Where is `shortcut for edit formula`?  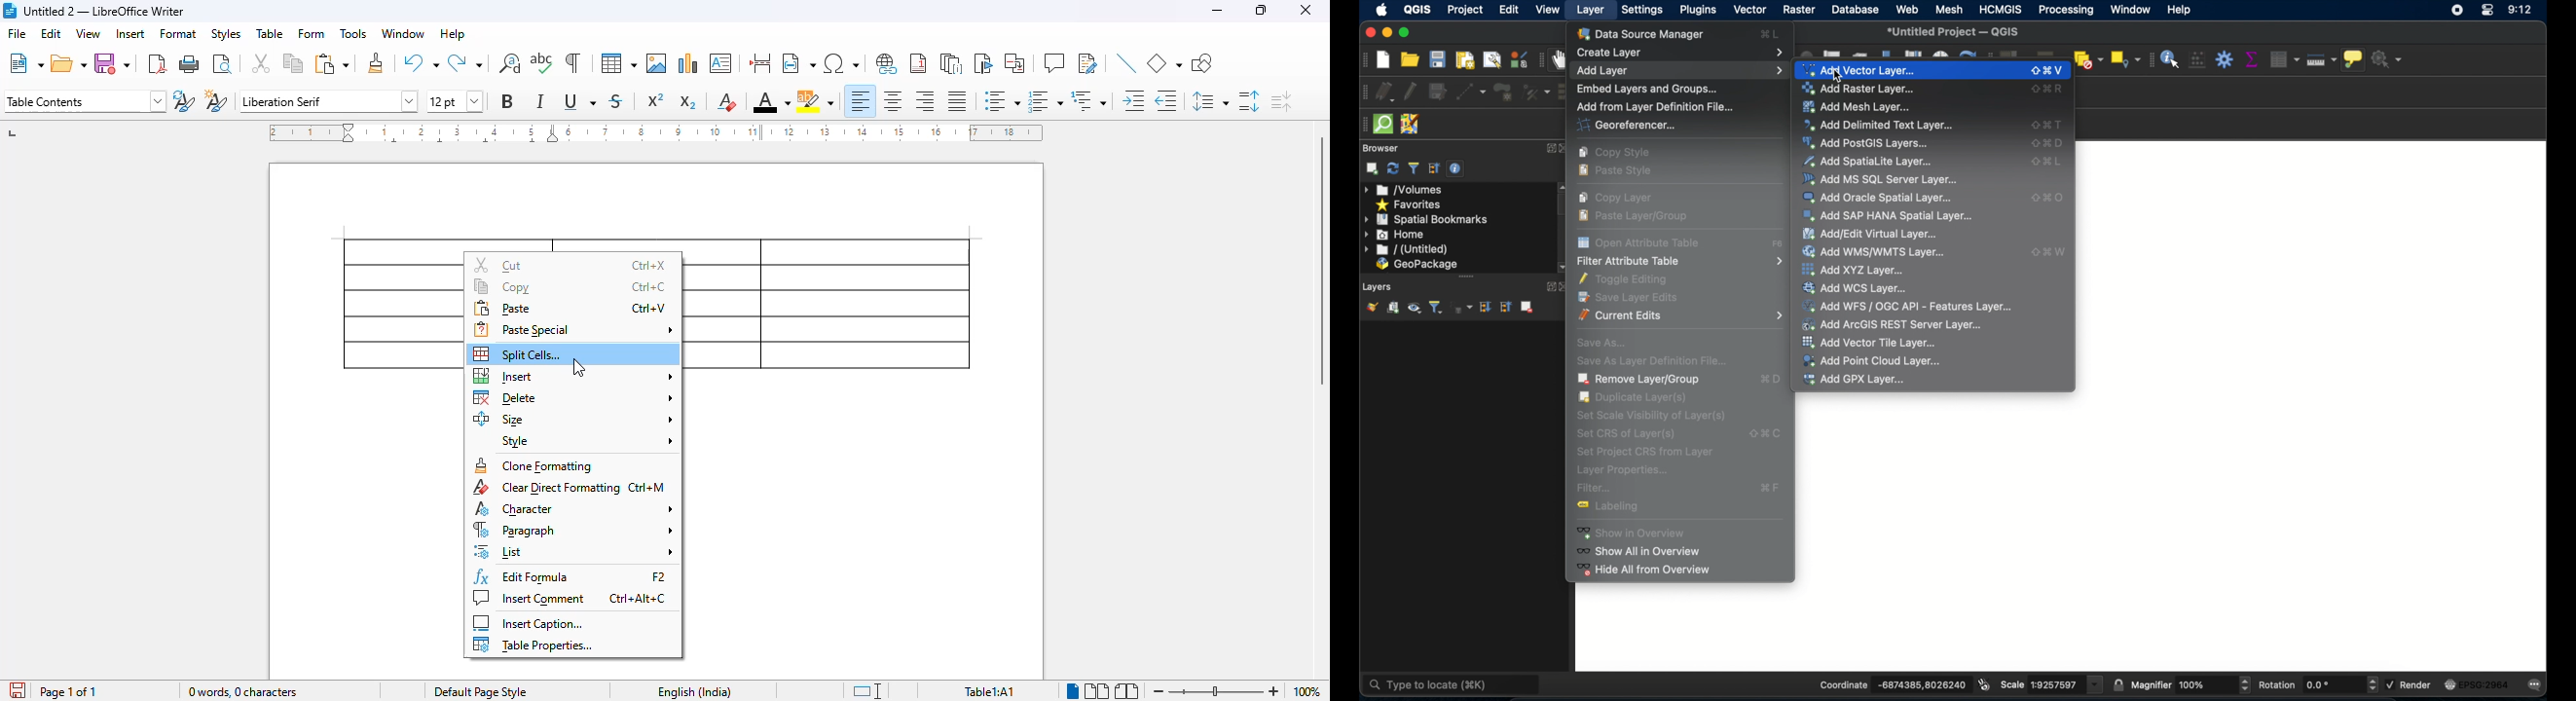
shortcut for edit formula is located at coordinates (659, 577).